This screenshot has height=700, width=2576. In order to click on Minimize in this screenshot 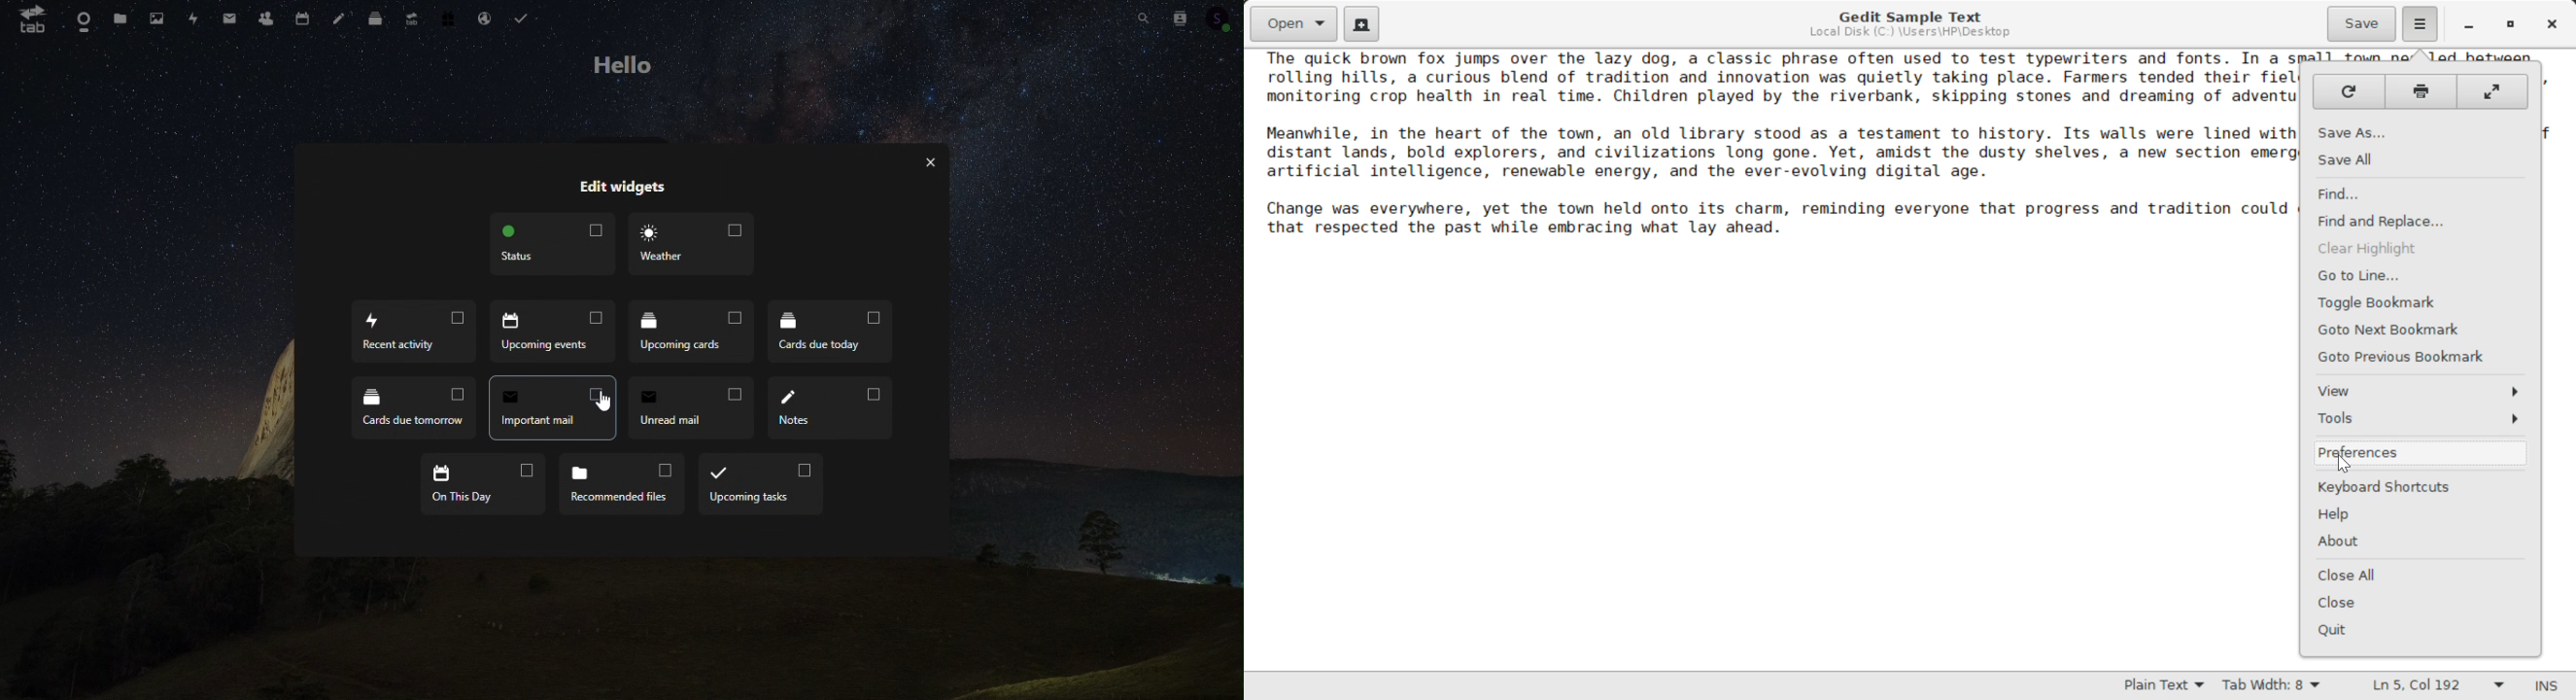, I will do `click(2513, 25)`.